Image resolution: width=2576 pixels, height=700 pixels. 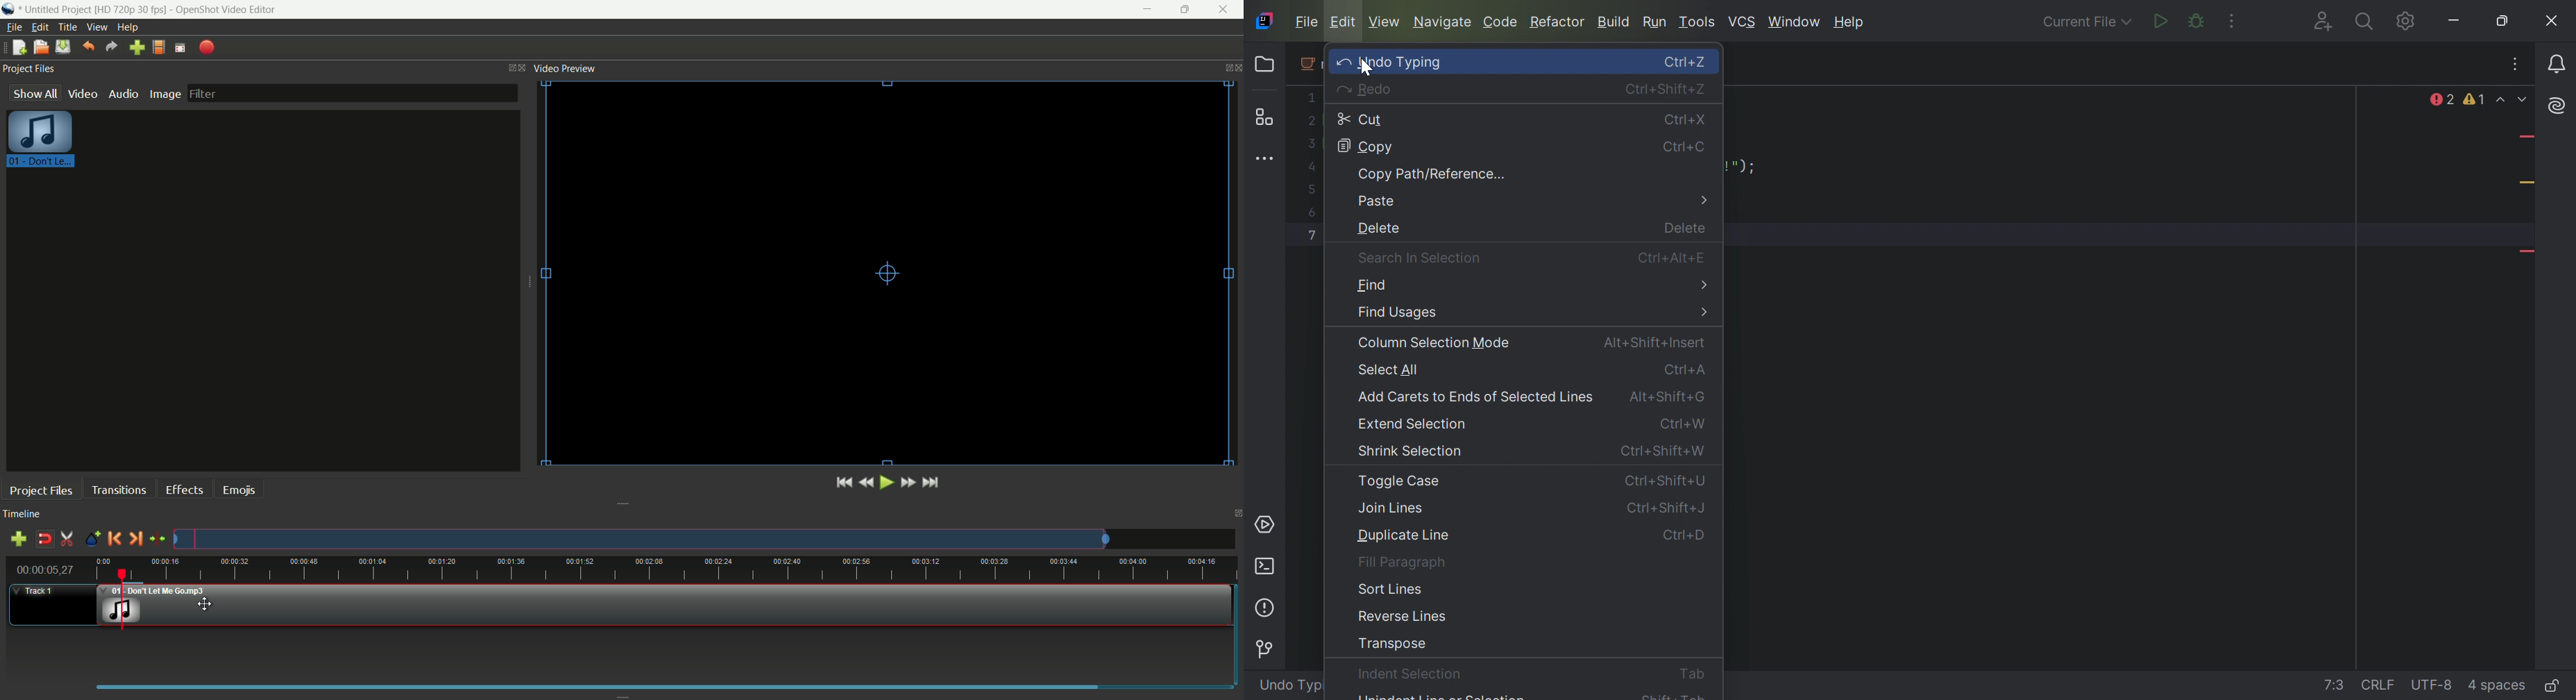 I want to click on maximize, so click(x=1187, y=10).